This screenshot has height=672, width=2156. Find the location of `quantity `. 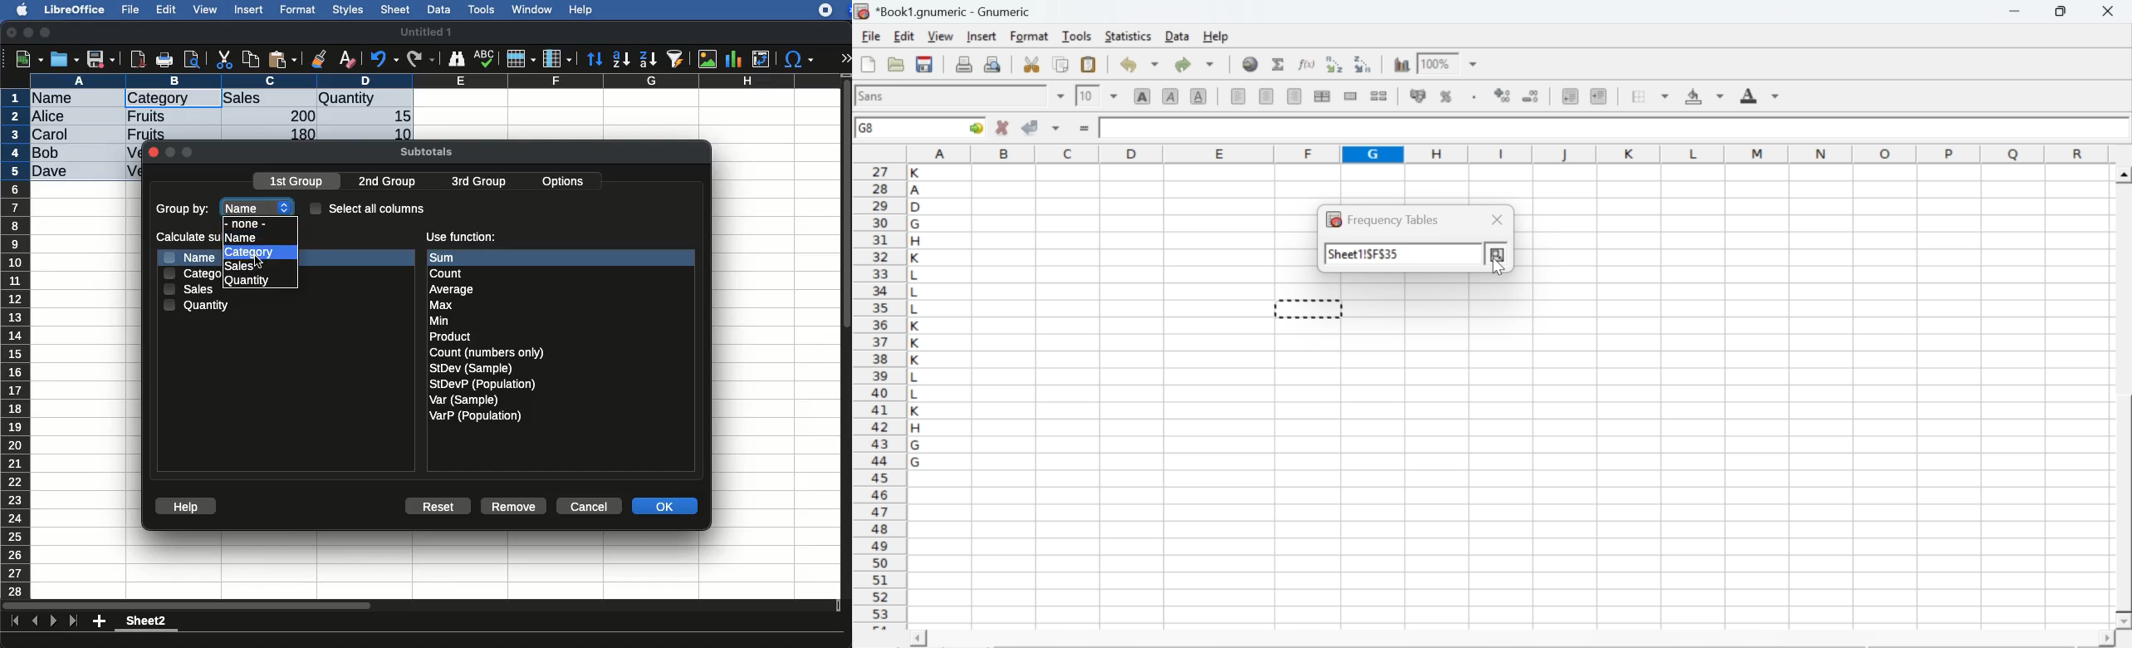

quantity  is located at coordinates (198, 305).